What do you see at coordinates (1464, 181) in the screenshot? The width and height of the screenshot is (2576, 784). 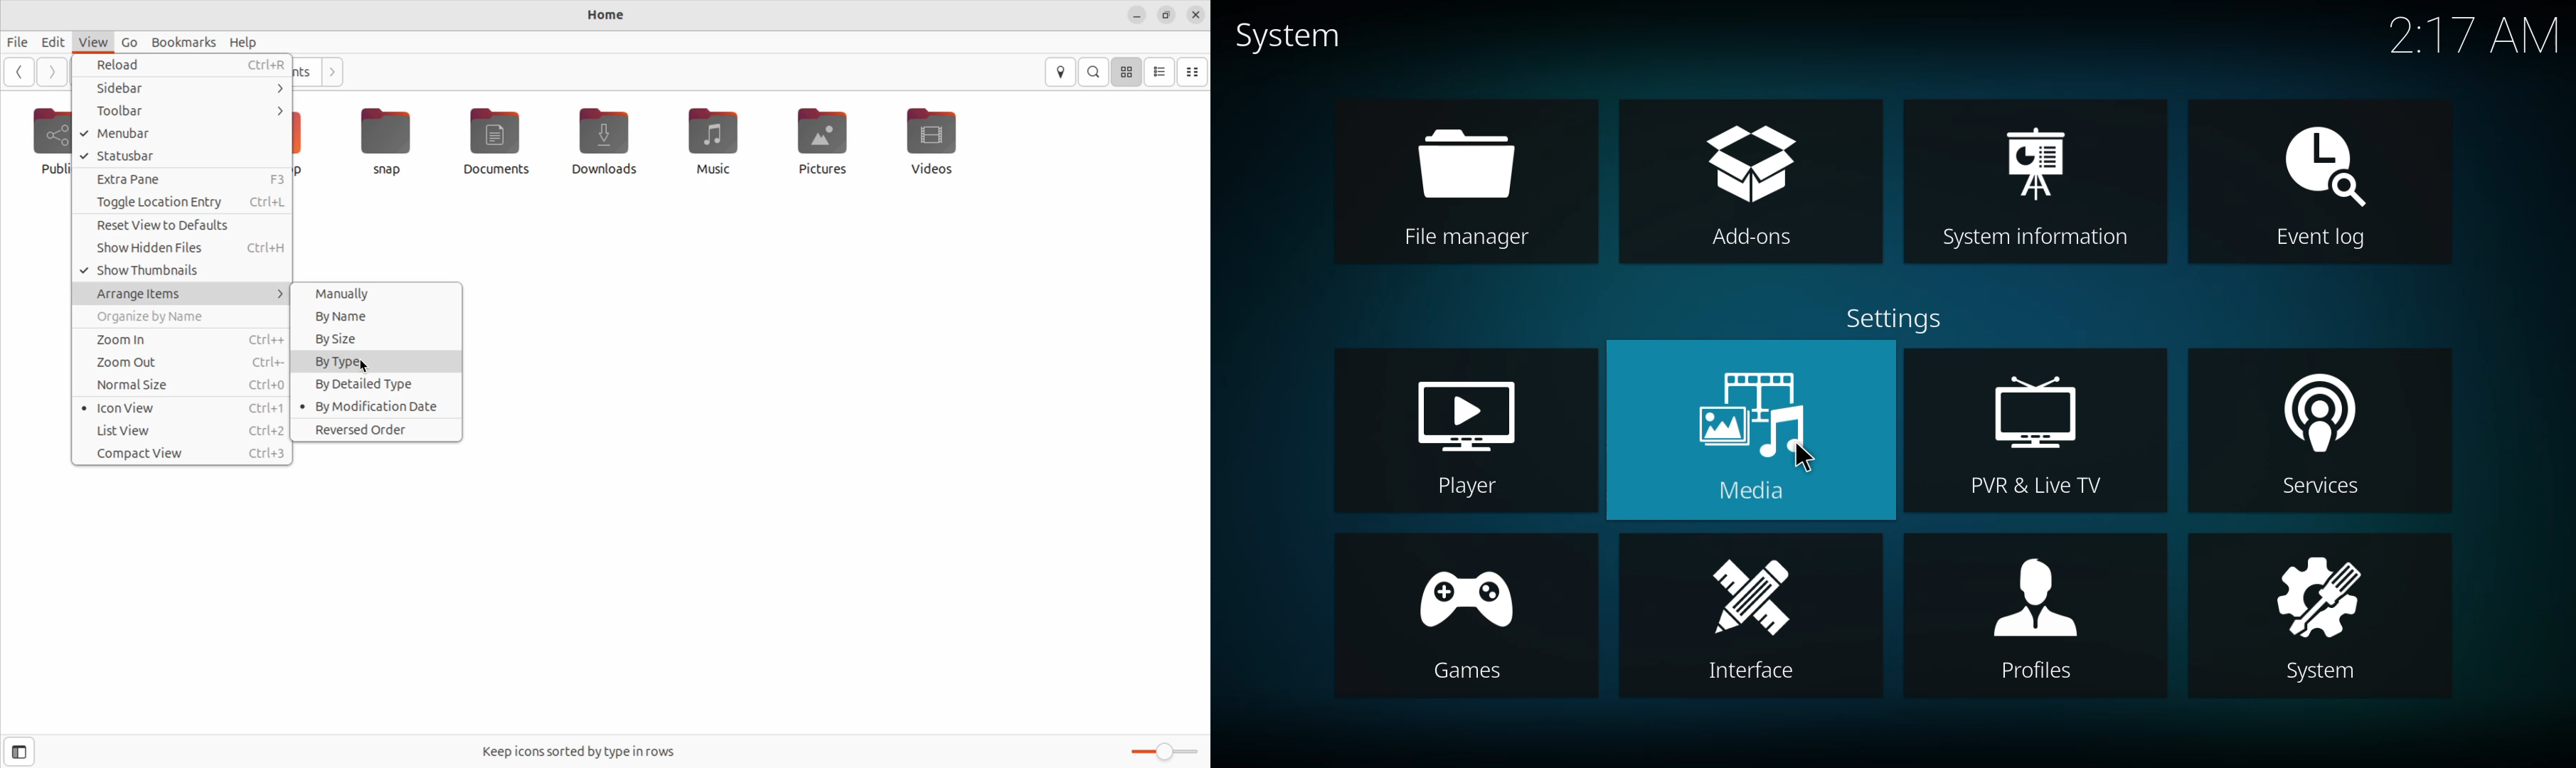 I see `file manager` at bounding box center [1464, 181].